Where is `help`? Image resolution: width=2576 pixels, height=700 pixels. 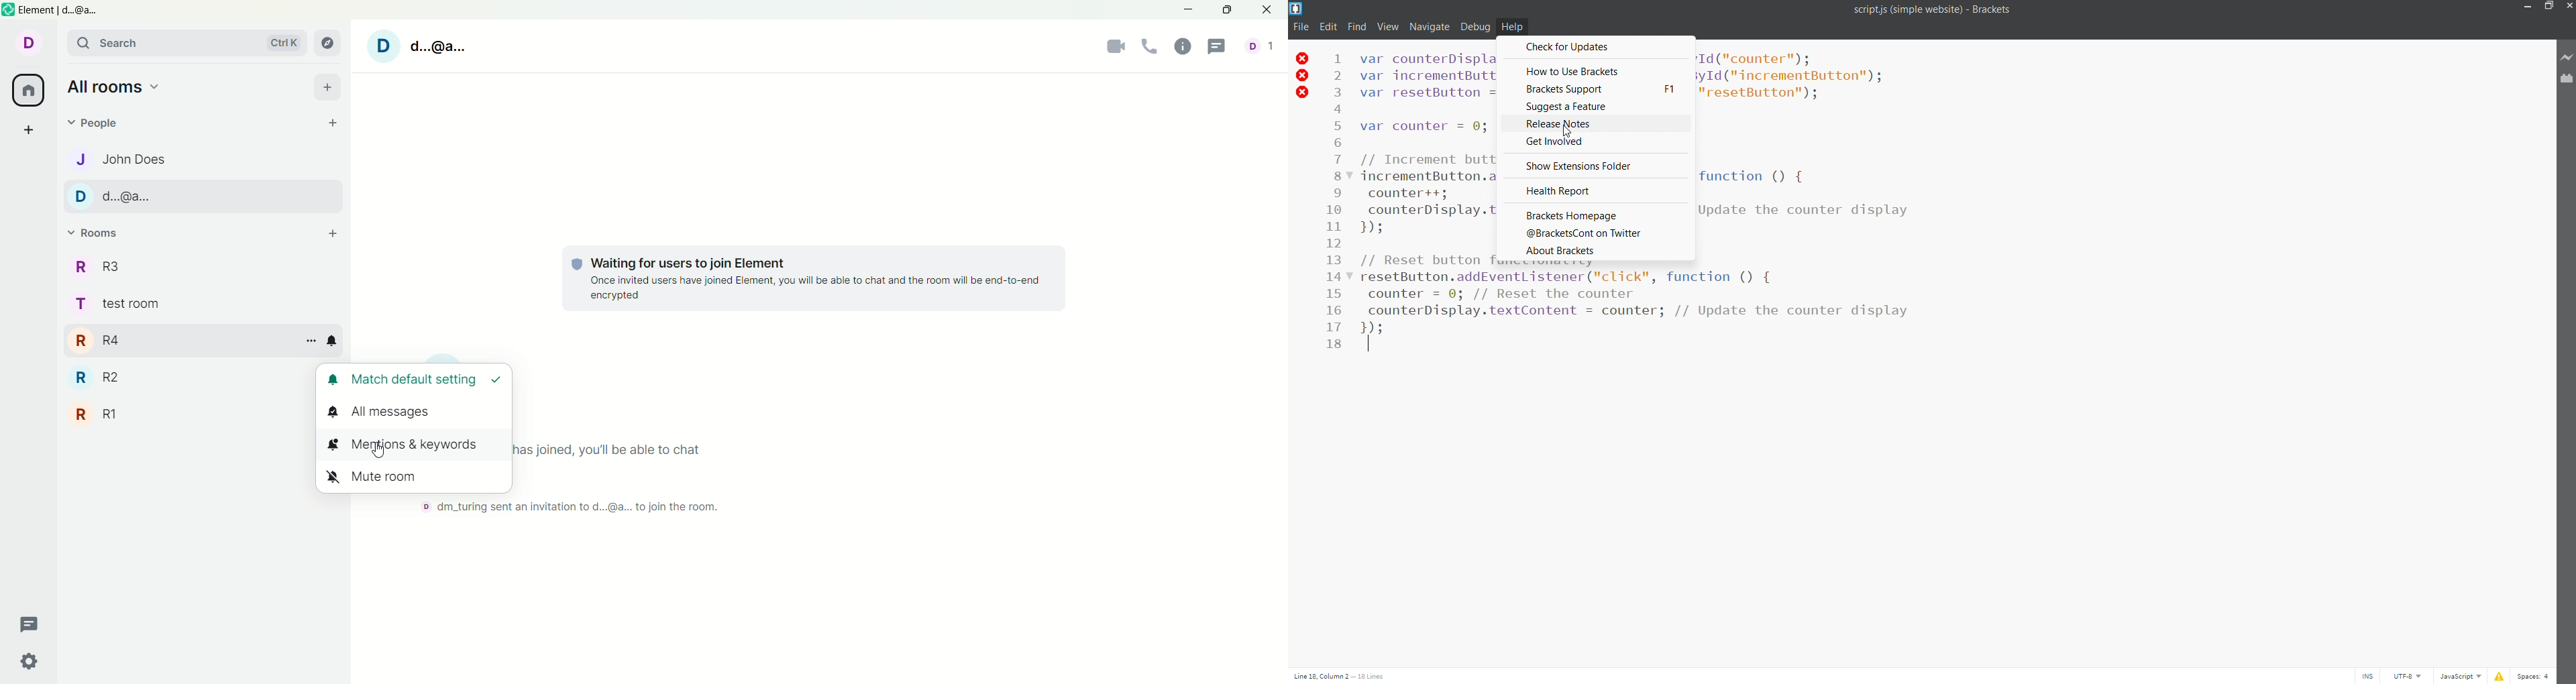 help is located at coordinates (1514, 27).